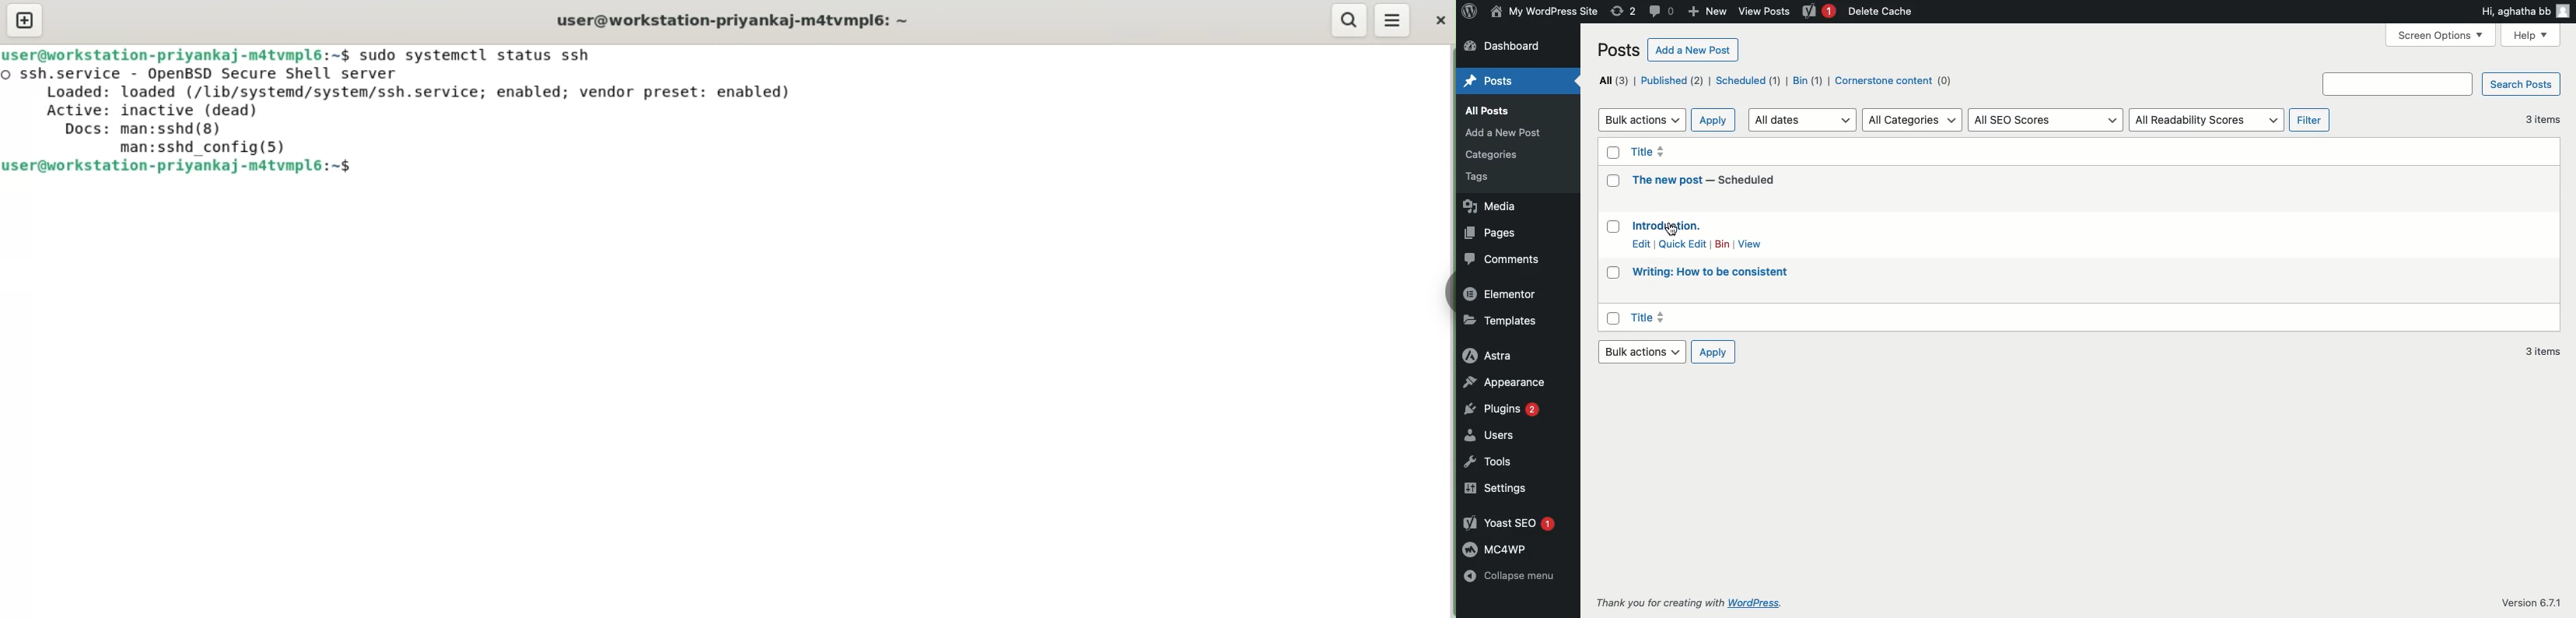 This screenshot has height=644, width=2576. What do you see at coordinates (1490, 462) in the screenshot?
I see `Tools` at bounding box center [1490, 462].